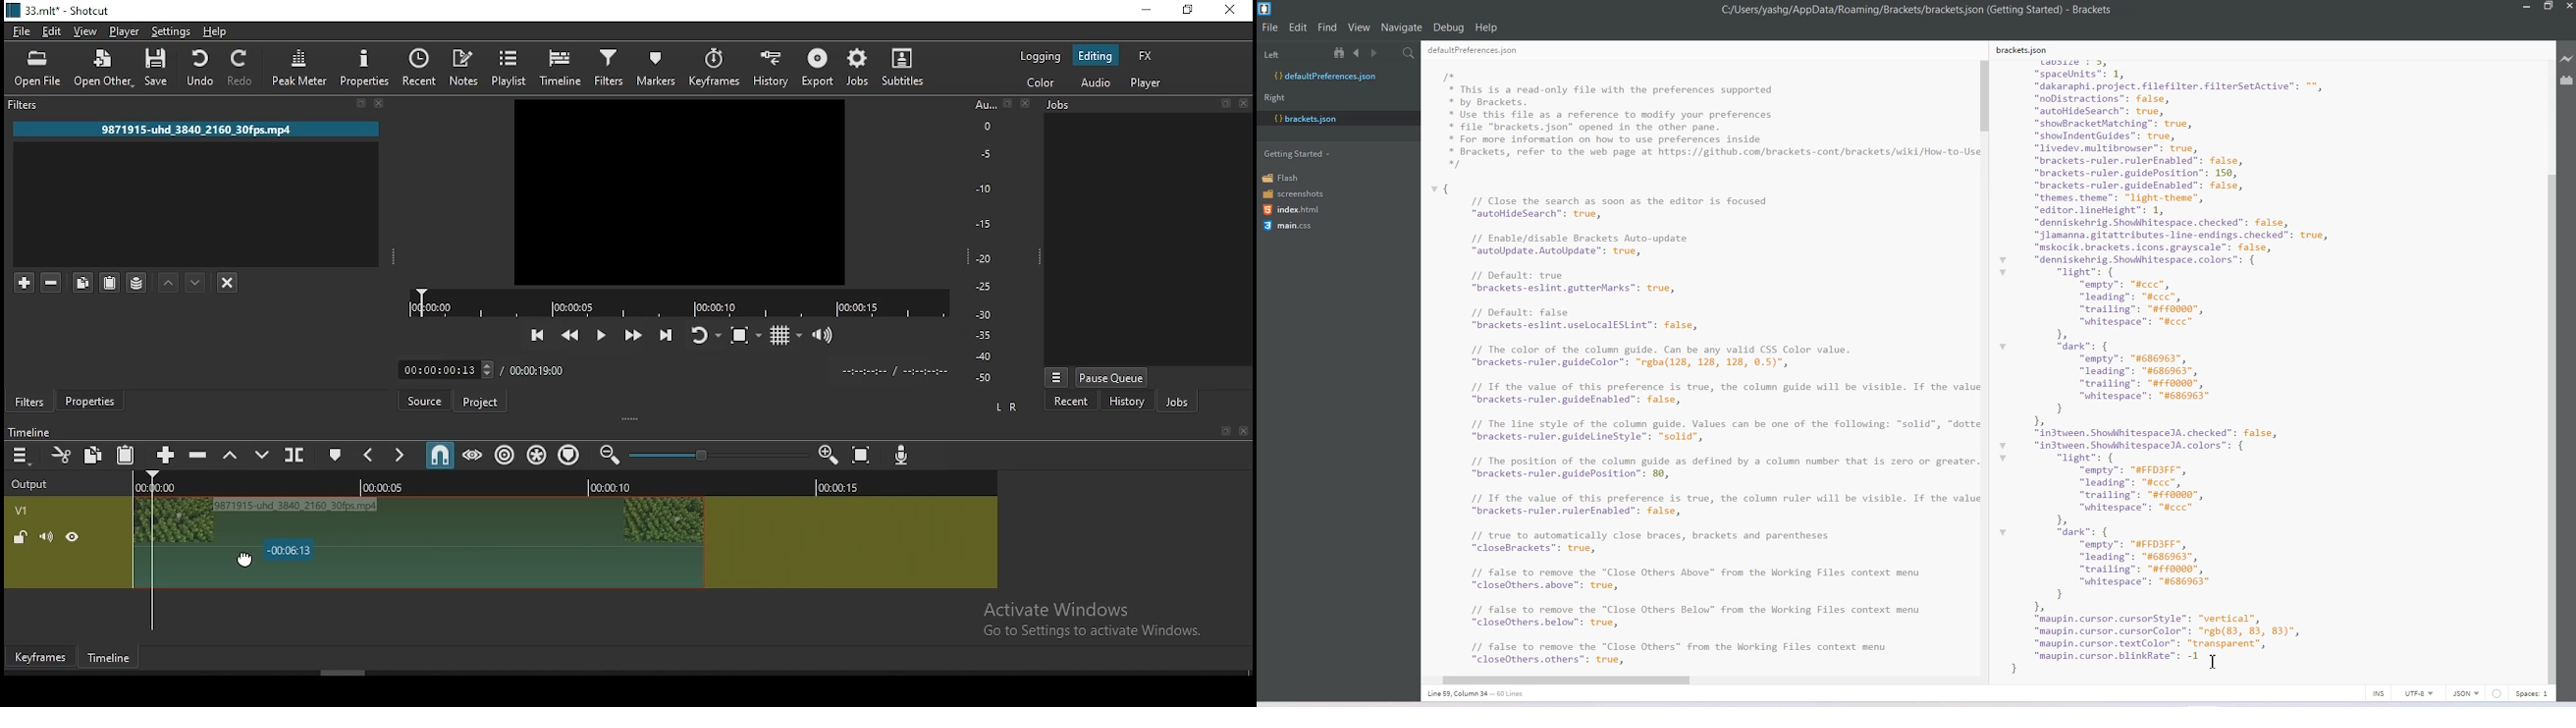 The image size is (2576, 728). I want to click on Defaultpreferences.json, so click(1338, 76).